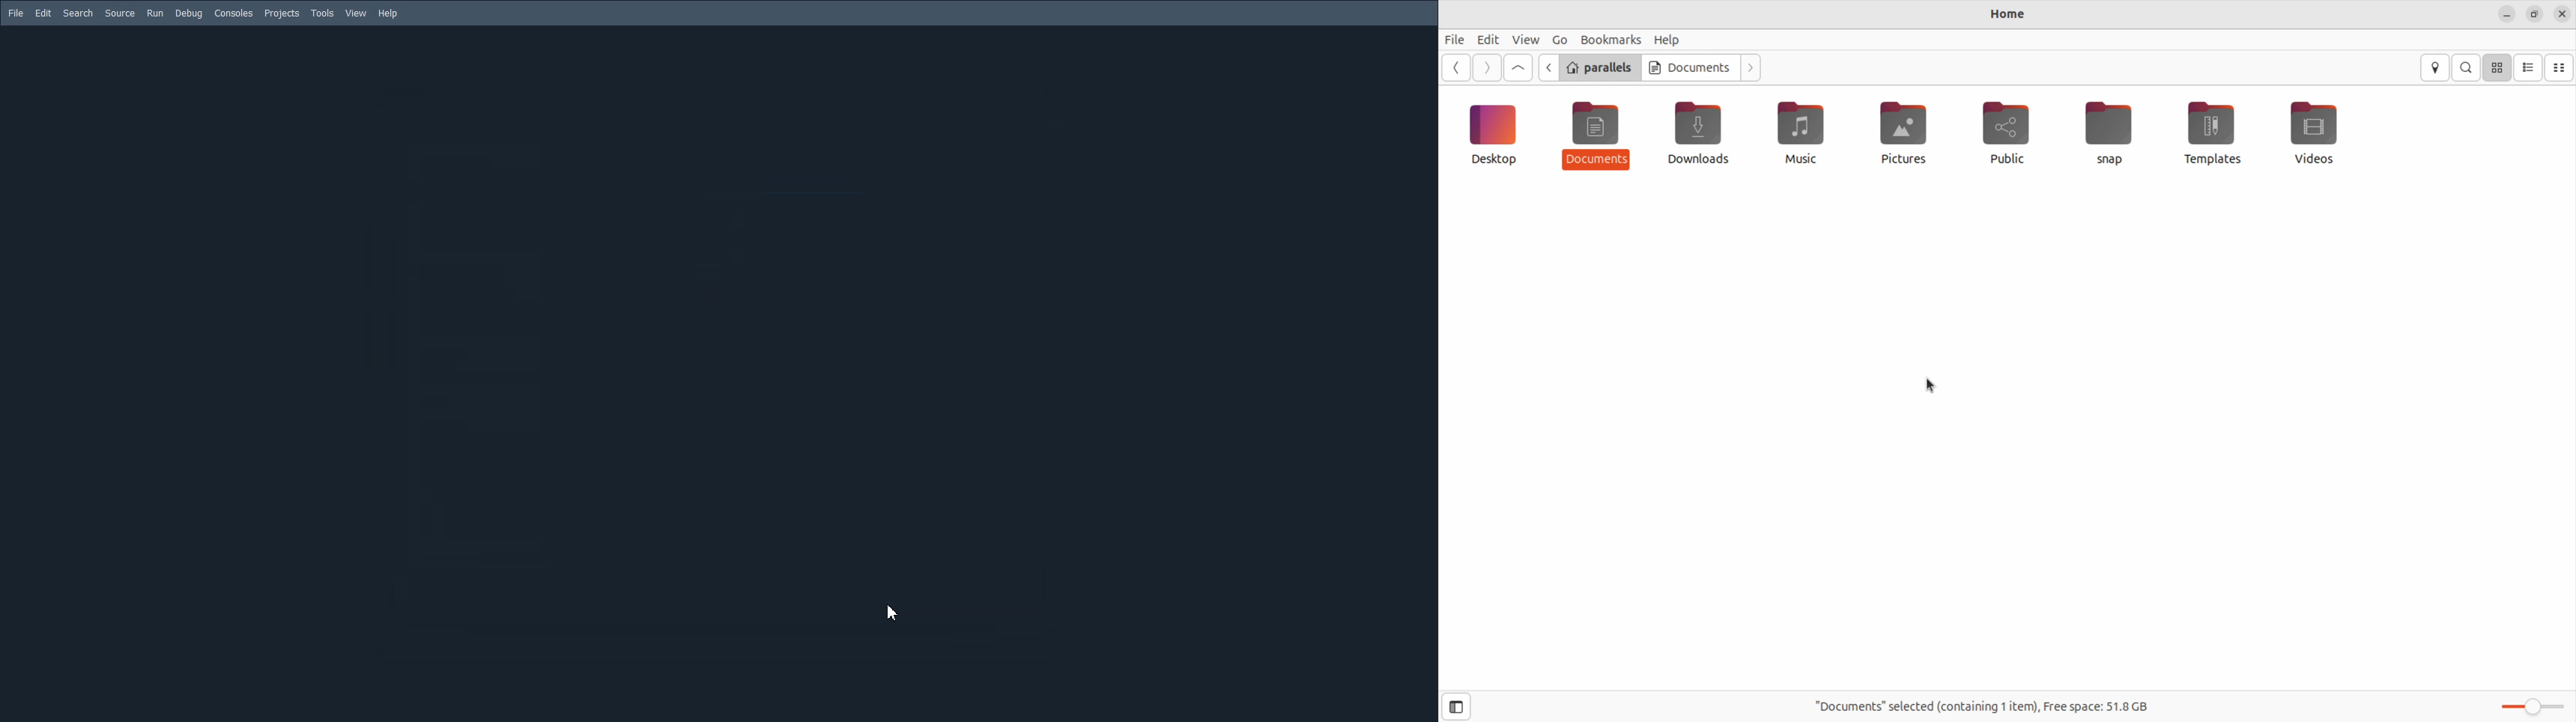 The height and width of the screenshot is (728, 2576). Describe the element at coordinates (189, 14) in the screenshot. I see `Debug` at that location.